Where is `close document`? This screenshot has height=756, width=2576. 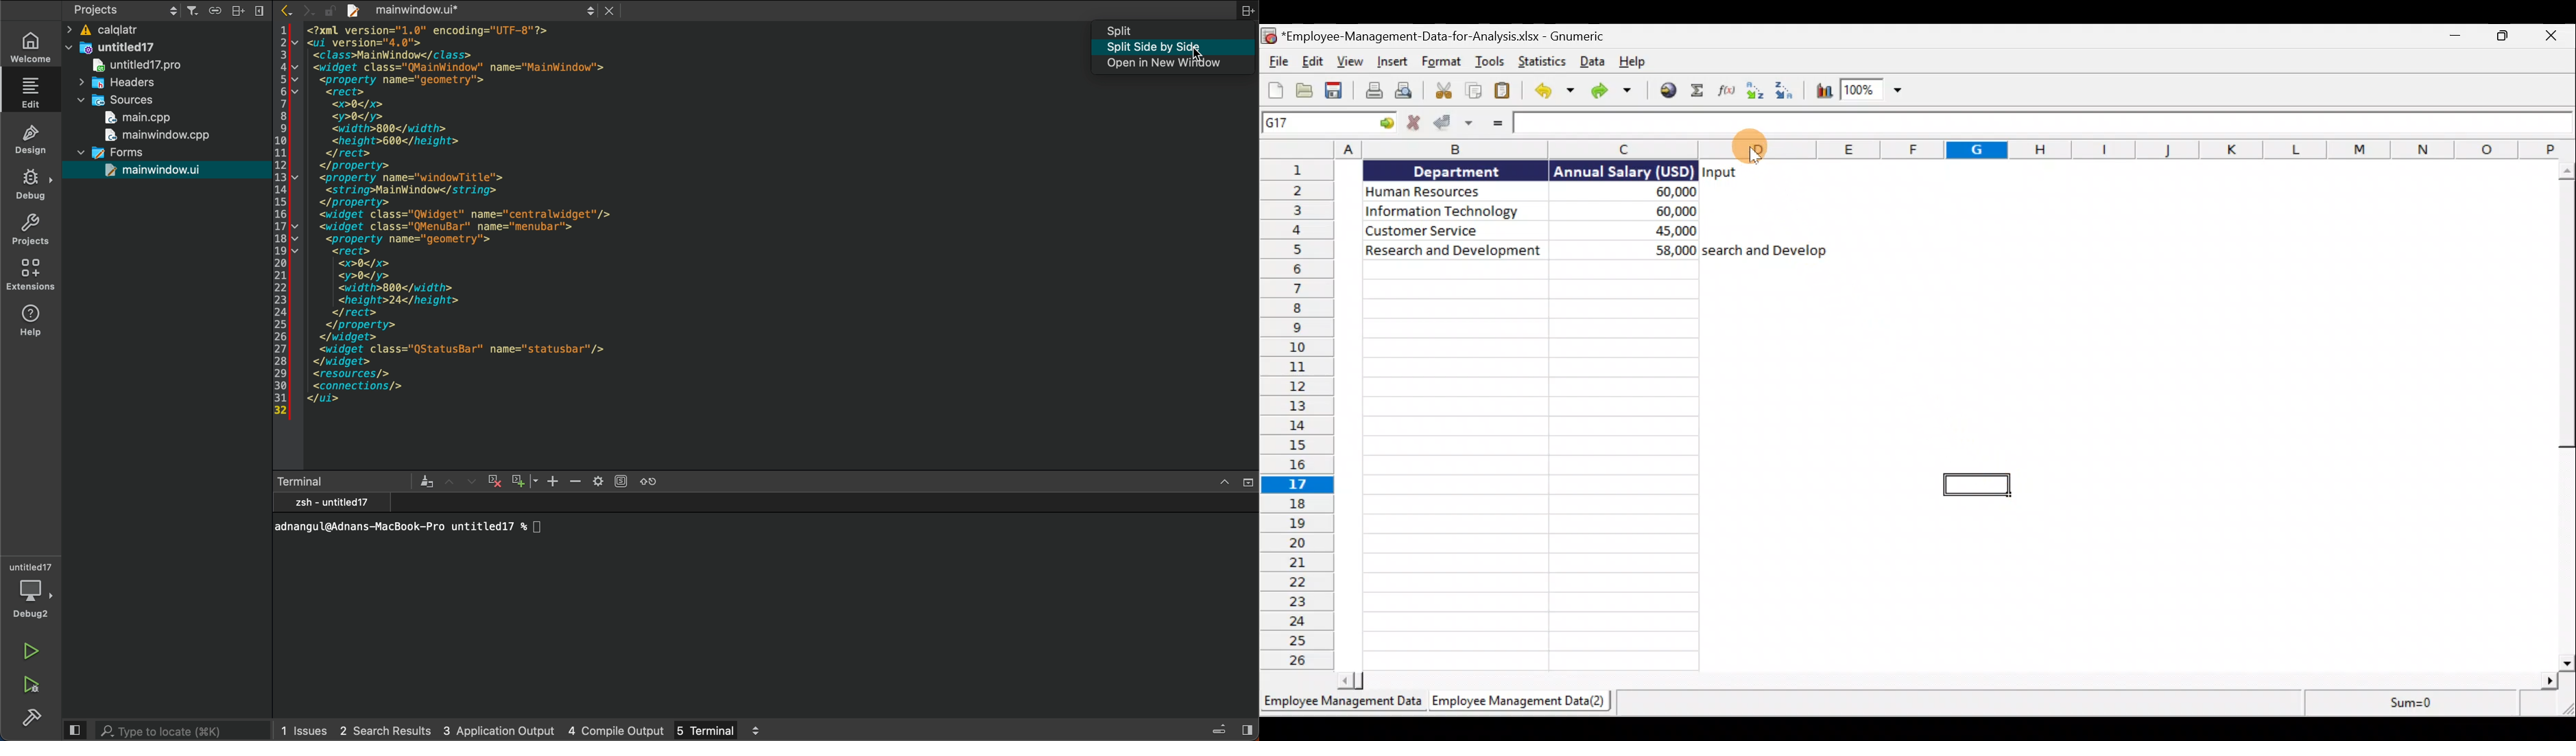 close document is located at coordinates (614, 10).